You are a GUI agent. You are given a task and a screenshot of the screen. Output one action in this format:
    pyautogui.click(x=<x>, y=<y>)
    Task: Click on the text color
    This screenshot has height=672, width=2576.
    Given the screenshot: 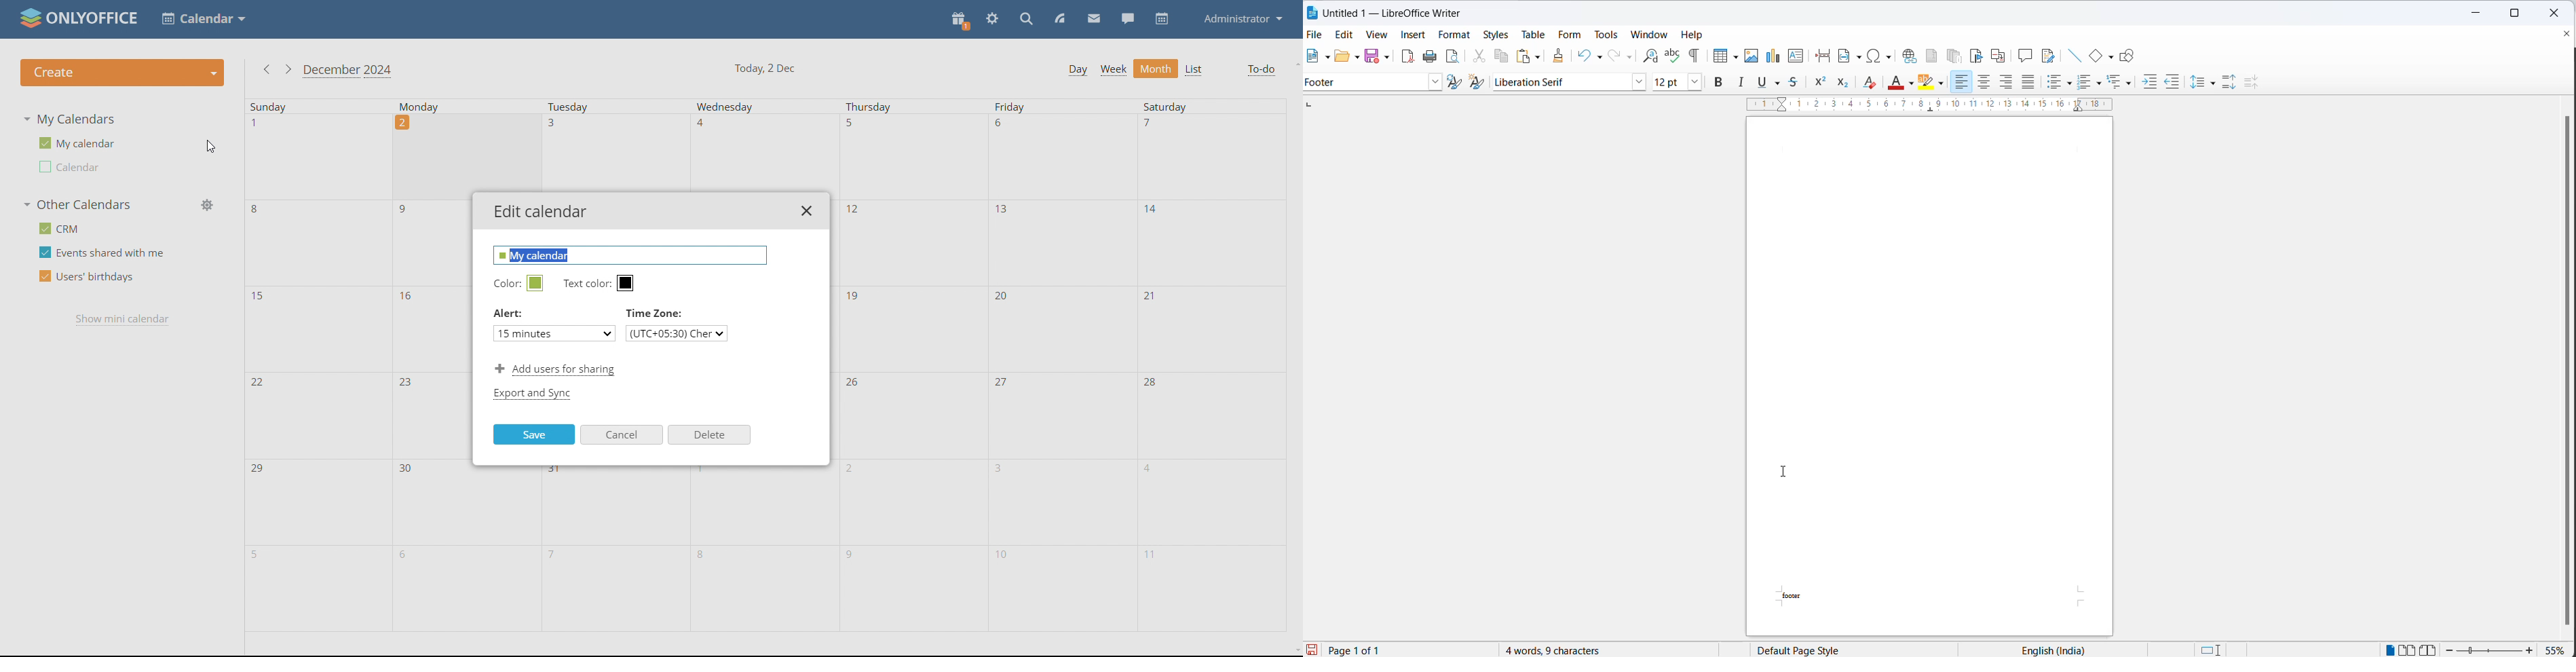 What is the action you would take?
    pyautogui.click(x=600, y=284)
    